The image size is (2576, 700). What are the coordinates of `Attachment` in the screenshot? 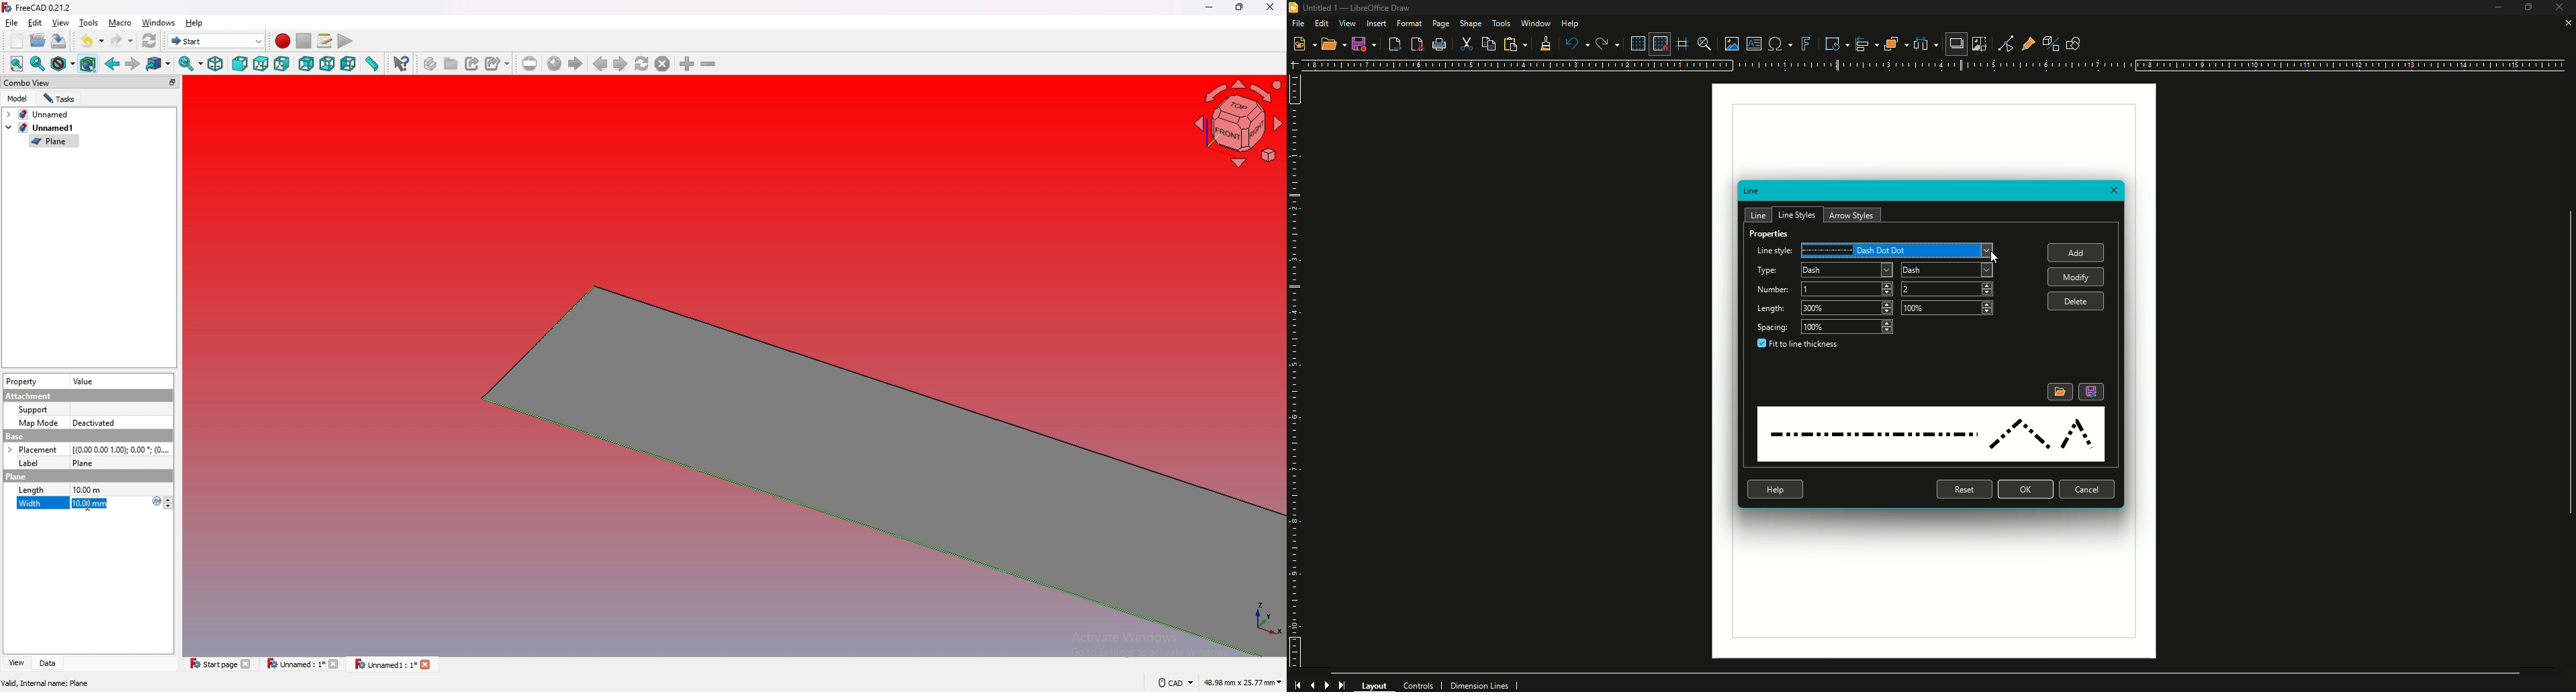 It's located at (31, 396).